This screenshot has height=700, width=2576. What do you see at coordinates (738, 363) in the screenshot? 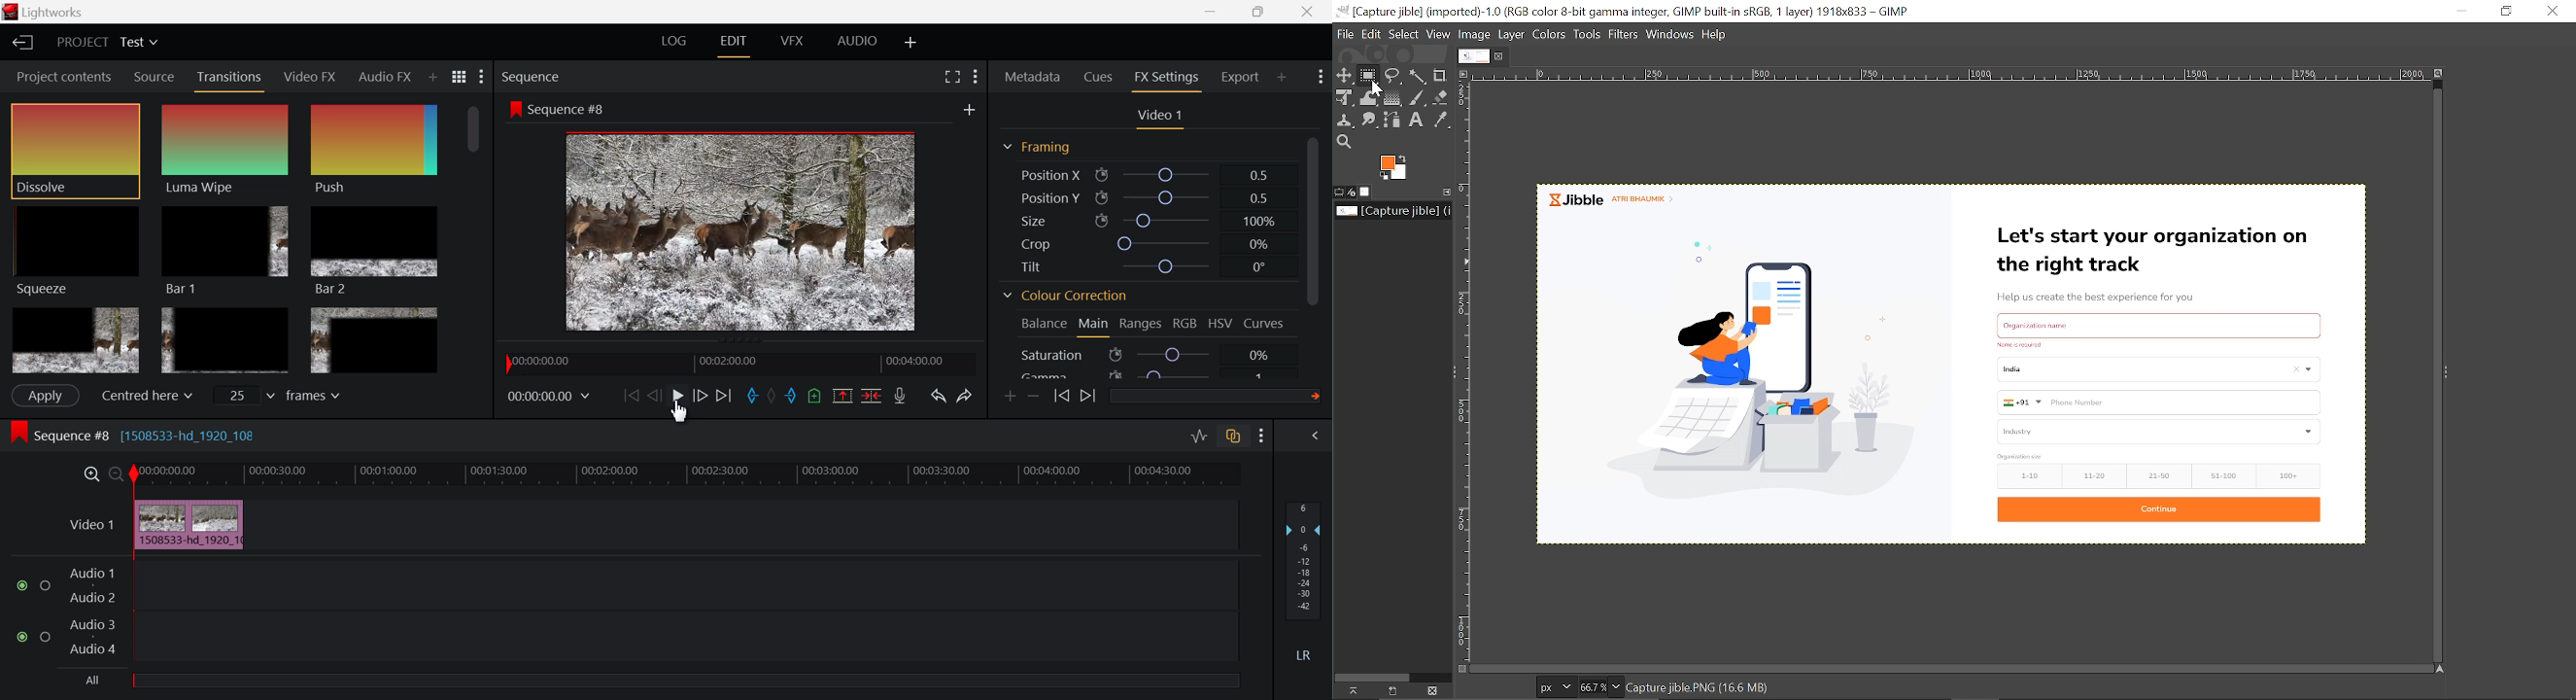
I see `Project Timeline Navigator` at bounding box center [738, 363].